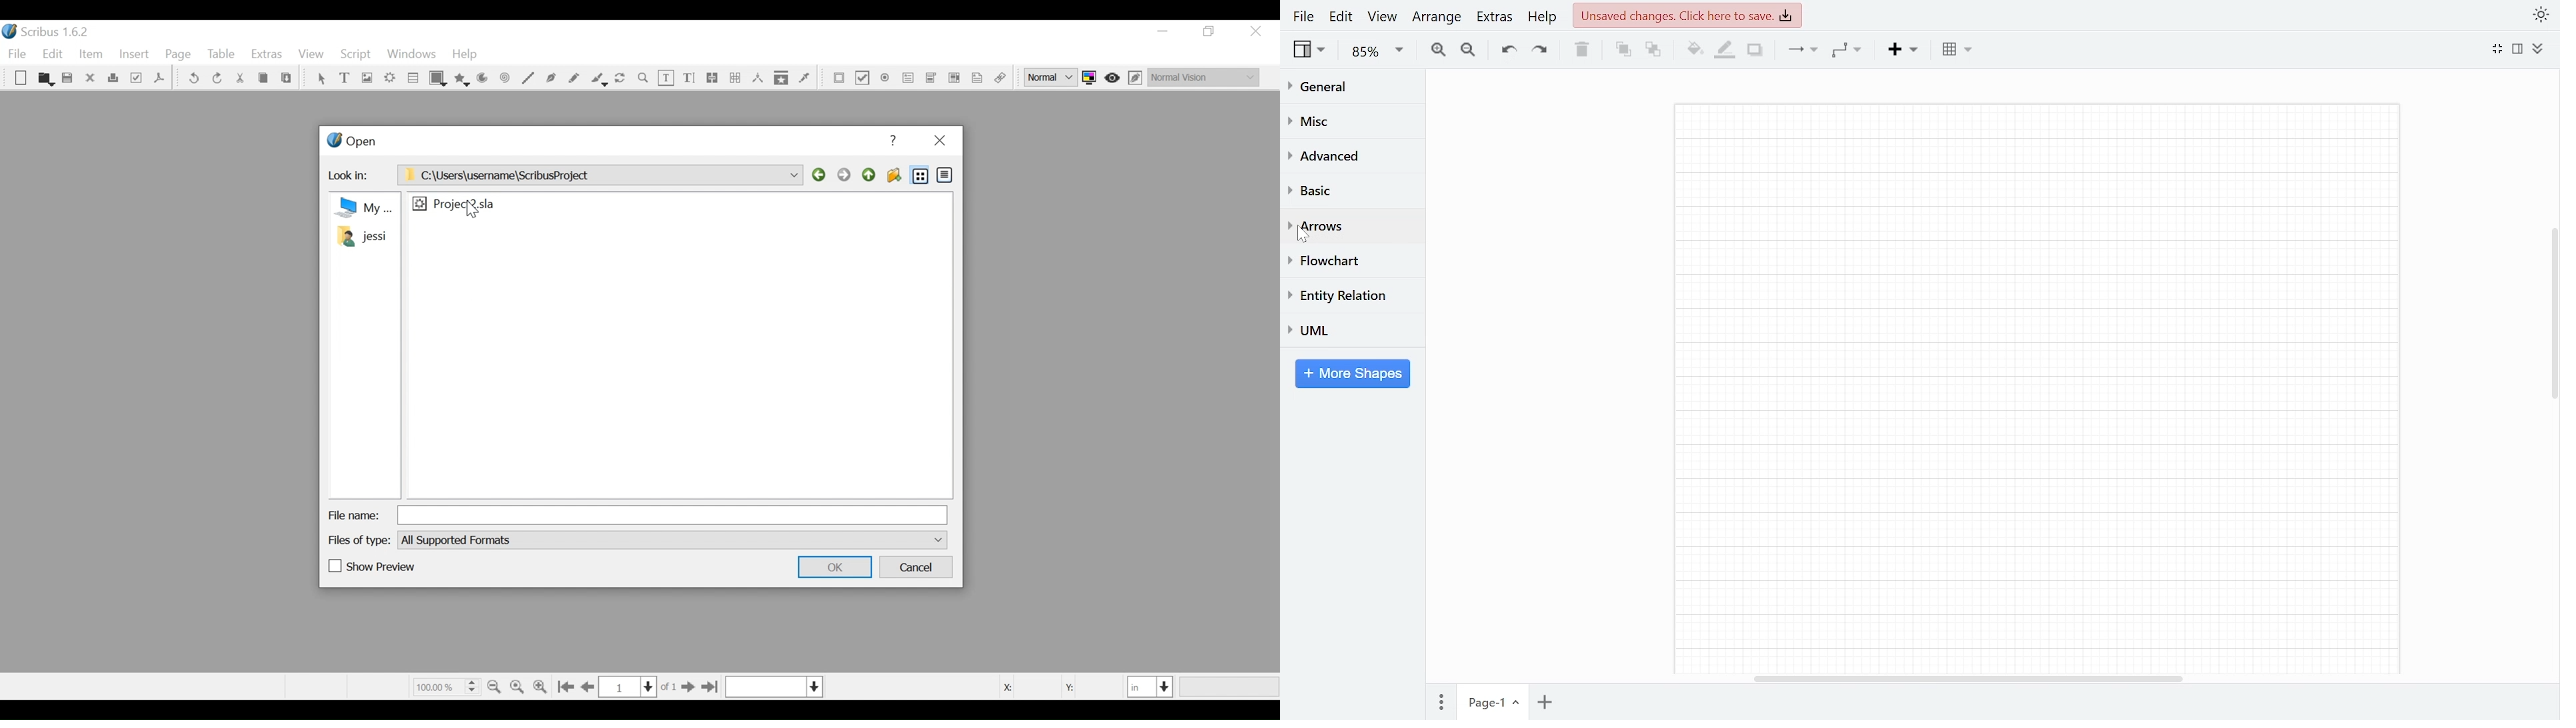  I want to click on Unlink Text frame, so click(735, 78).